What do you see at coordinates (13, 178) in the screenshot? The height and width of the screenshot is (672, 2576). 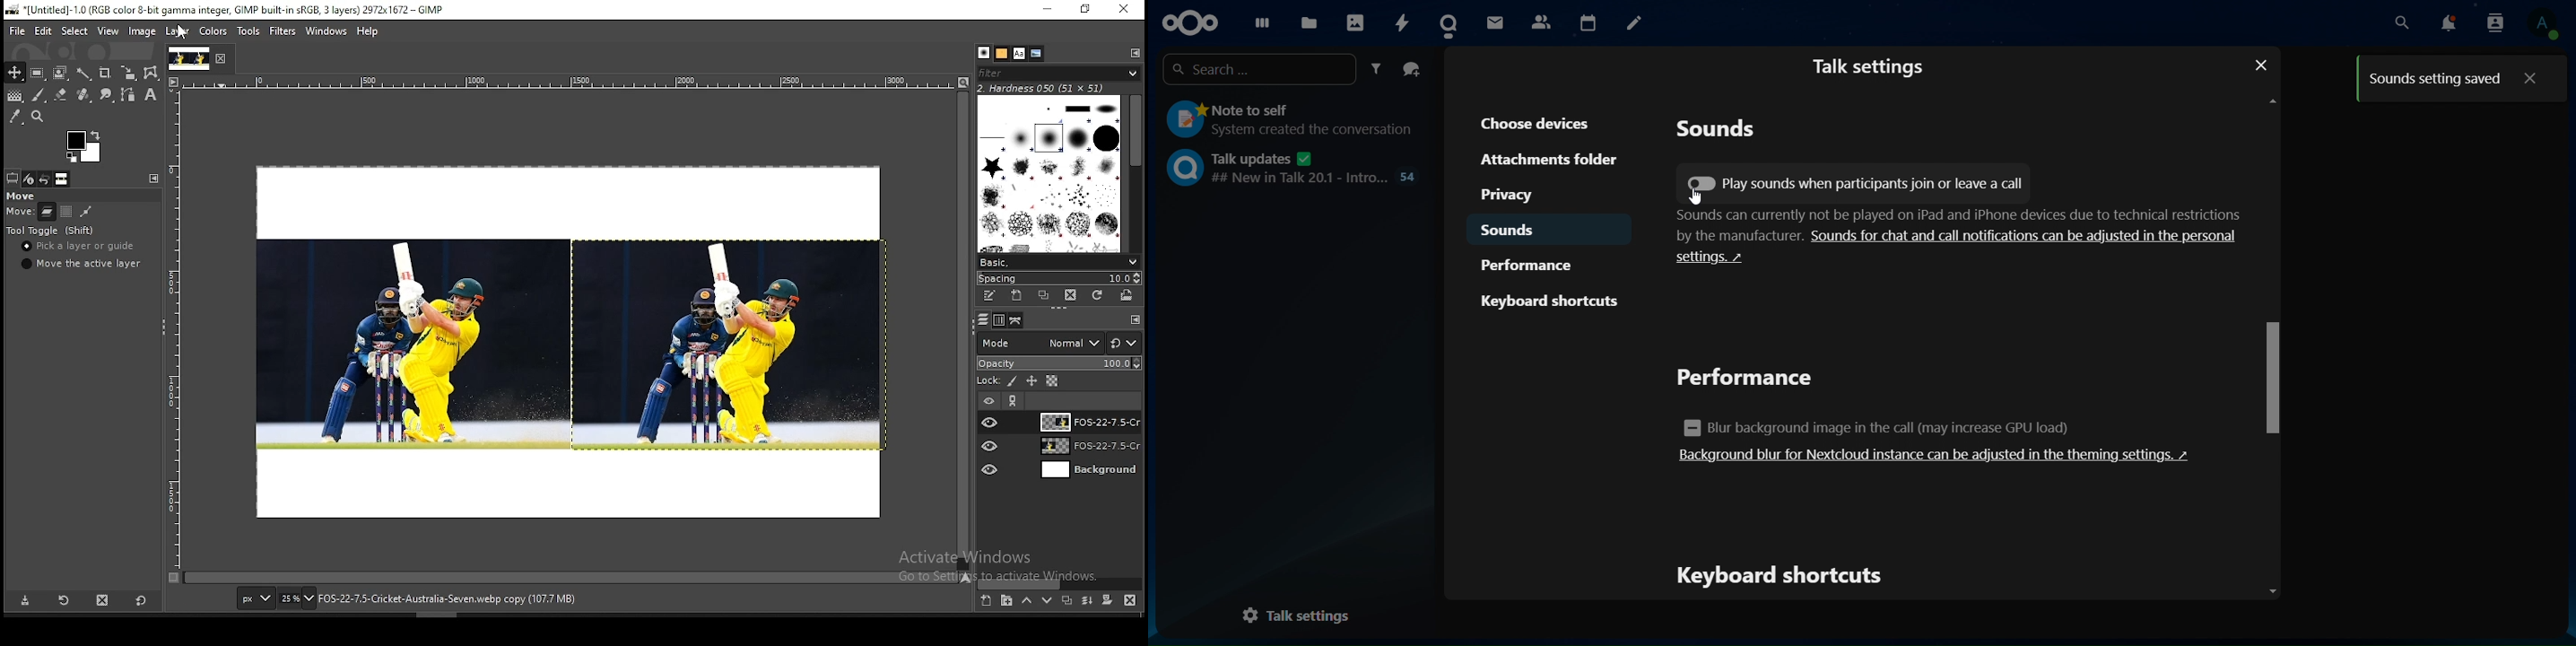 I see `tool options` at bounding box center [13, 178].